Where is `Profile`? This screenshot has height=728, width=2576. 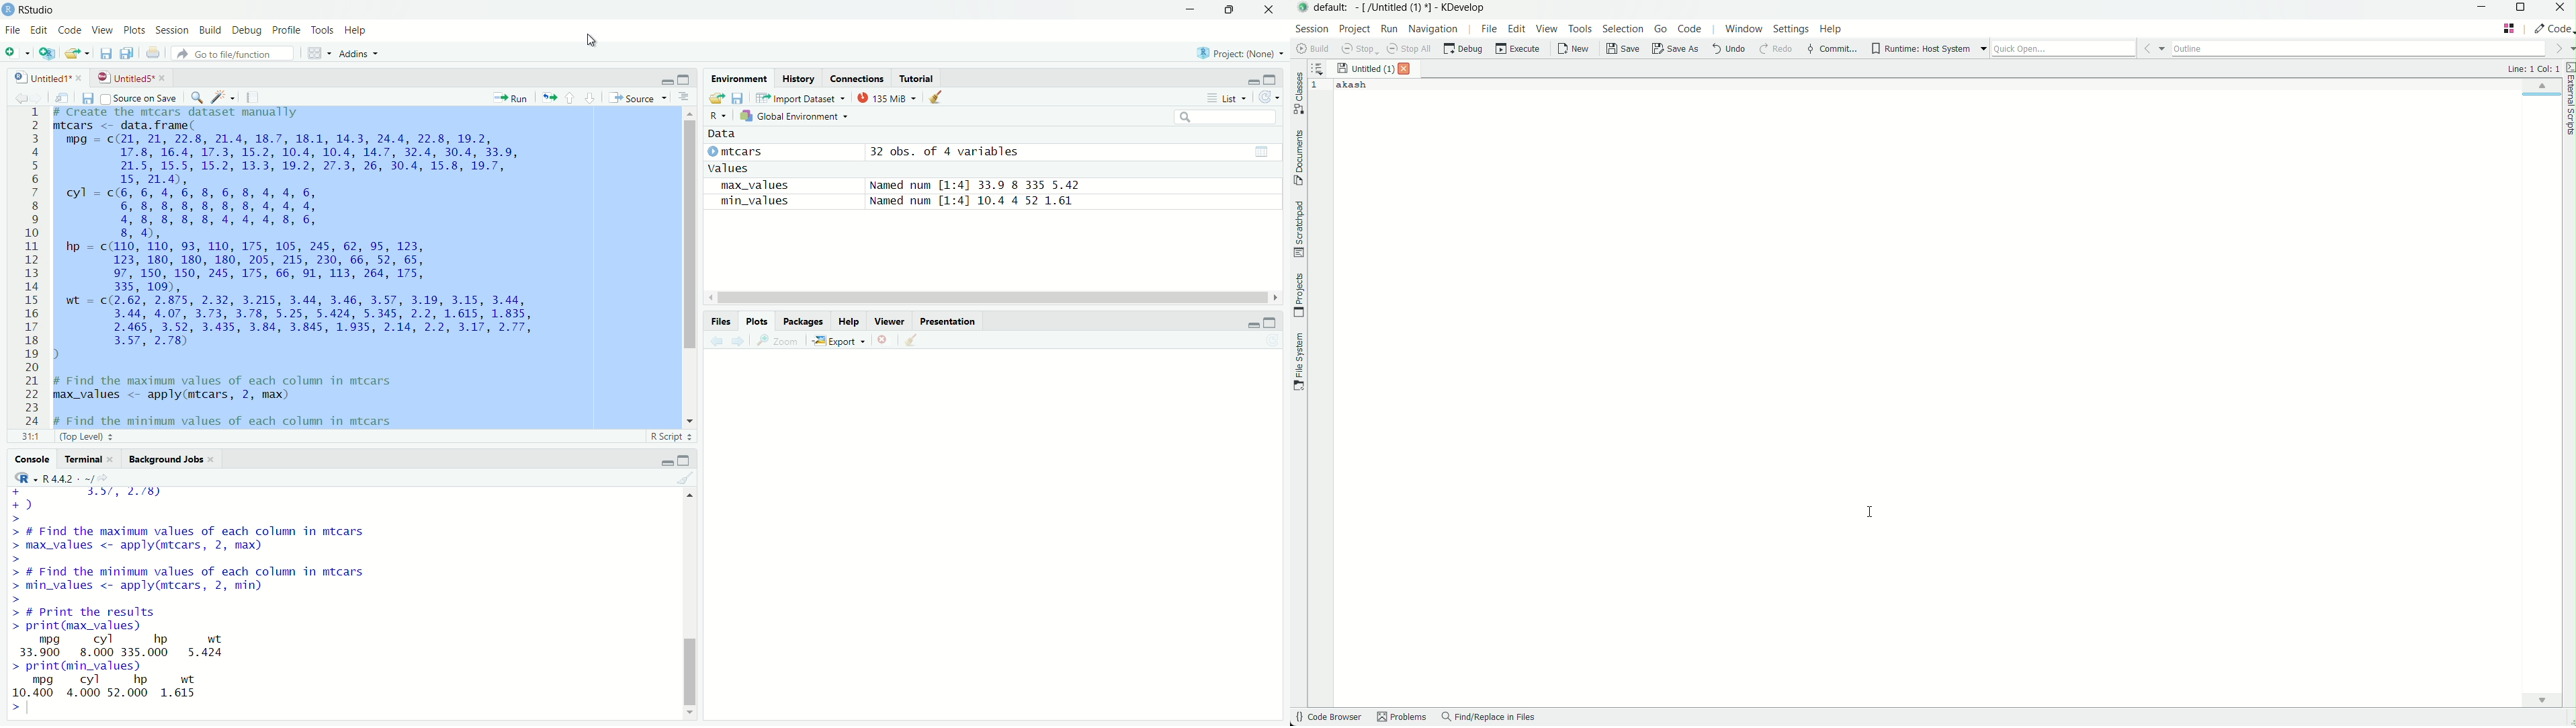 Profile is located at coordinates (285, 29).